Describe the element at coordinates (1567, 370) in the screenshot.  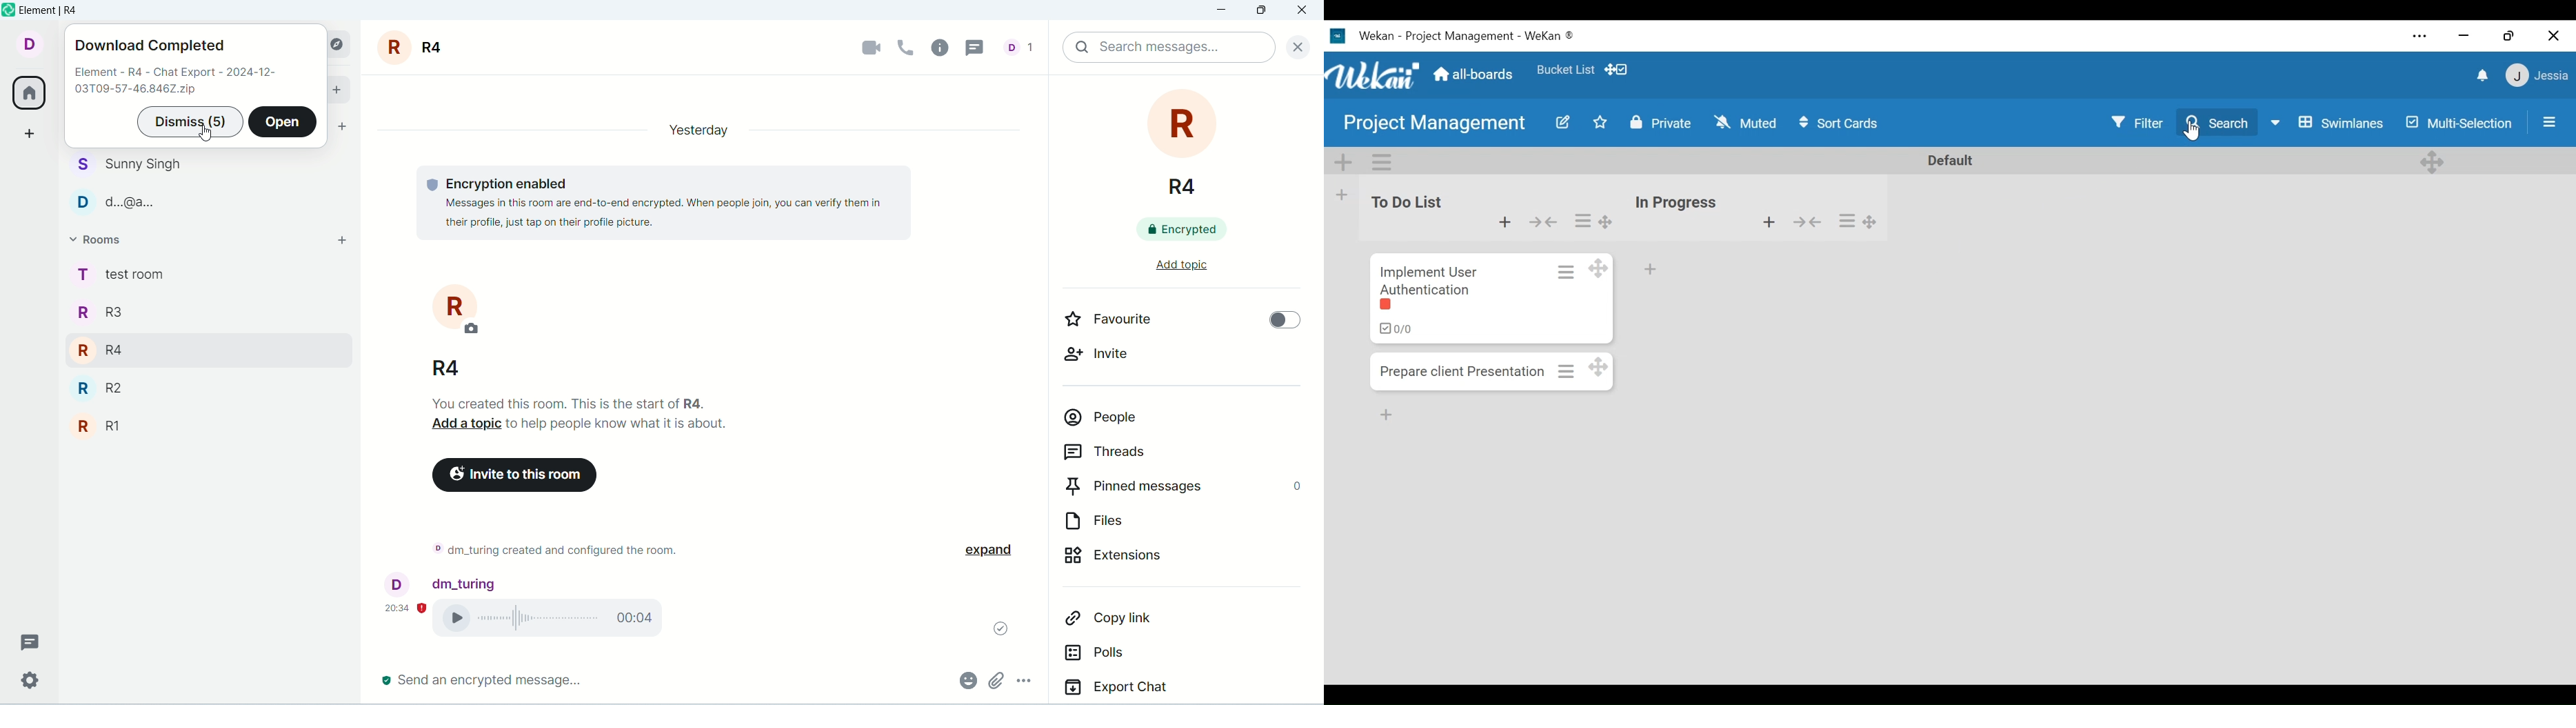
I see `Card actions` at that location.